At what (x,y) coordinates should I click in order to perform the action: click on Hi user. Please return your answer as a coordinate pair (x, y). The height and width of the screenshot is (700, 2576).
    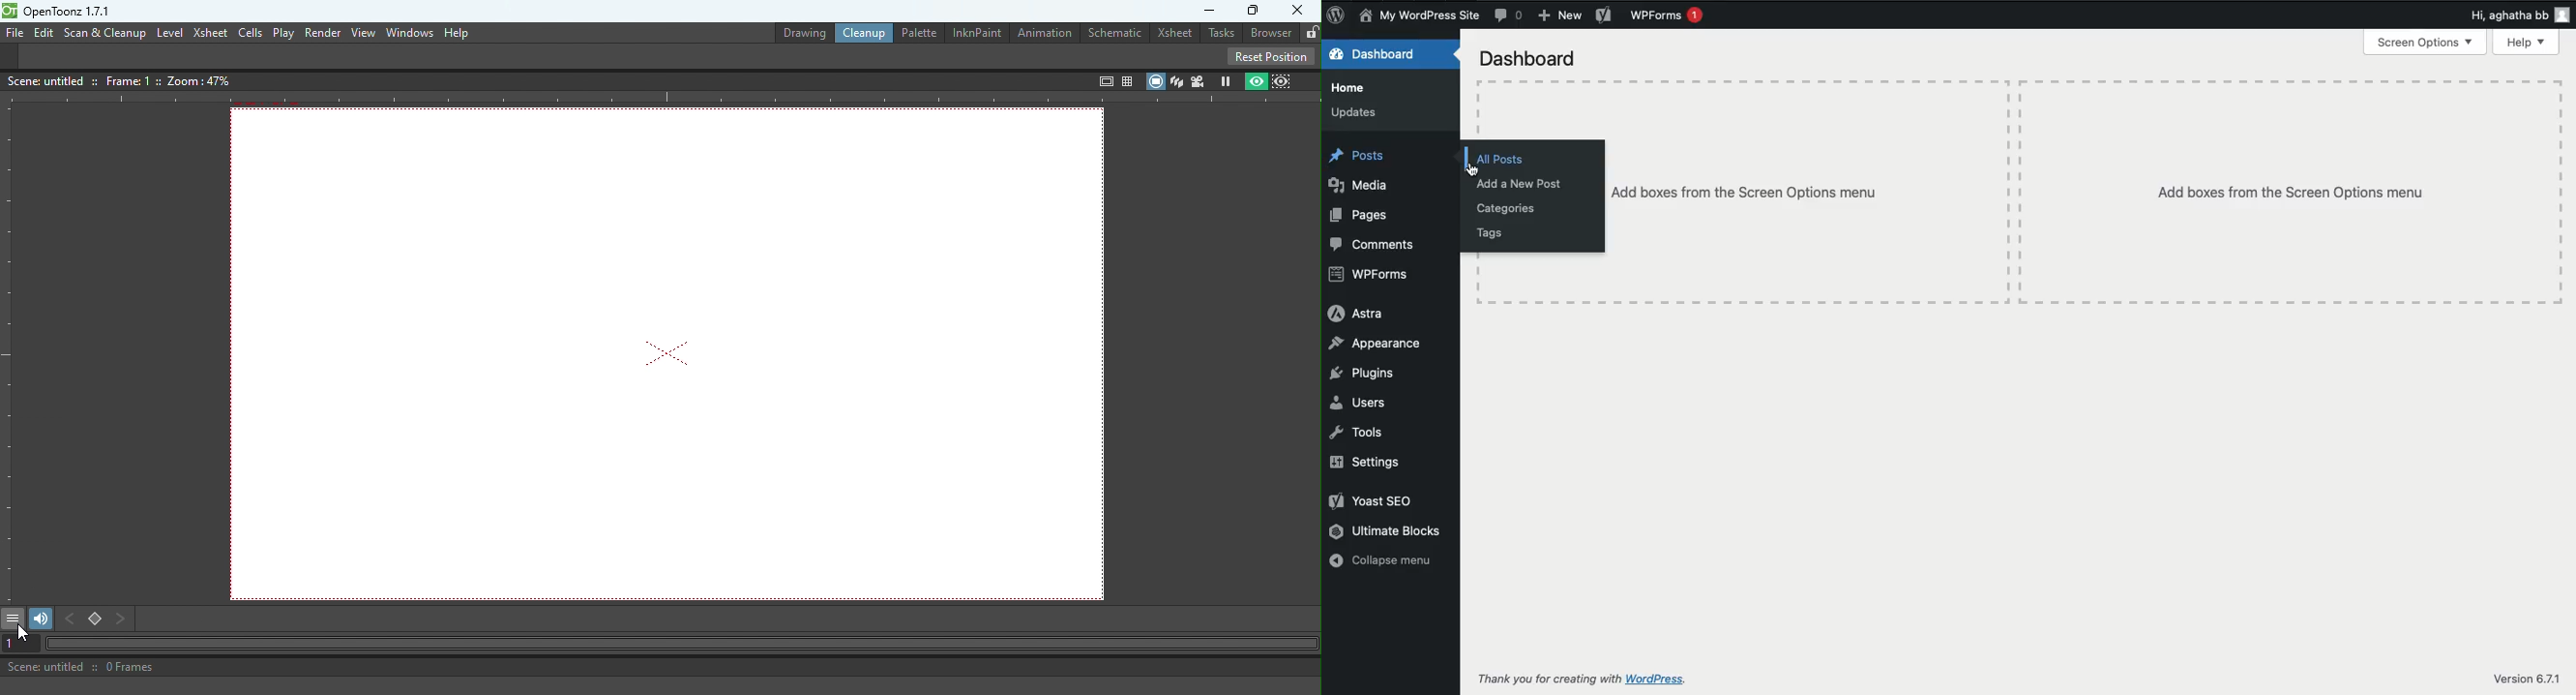
    Looking at the image, I should click on (2492, 17).